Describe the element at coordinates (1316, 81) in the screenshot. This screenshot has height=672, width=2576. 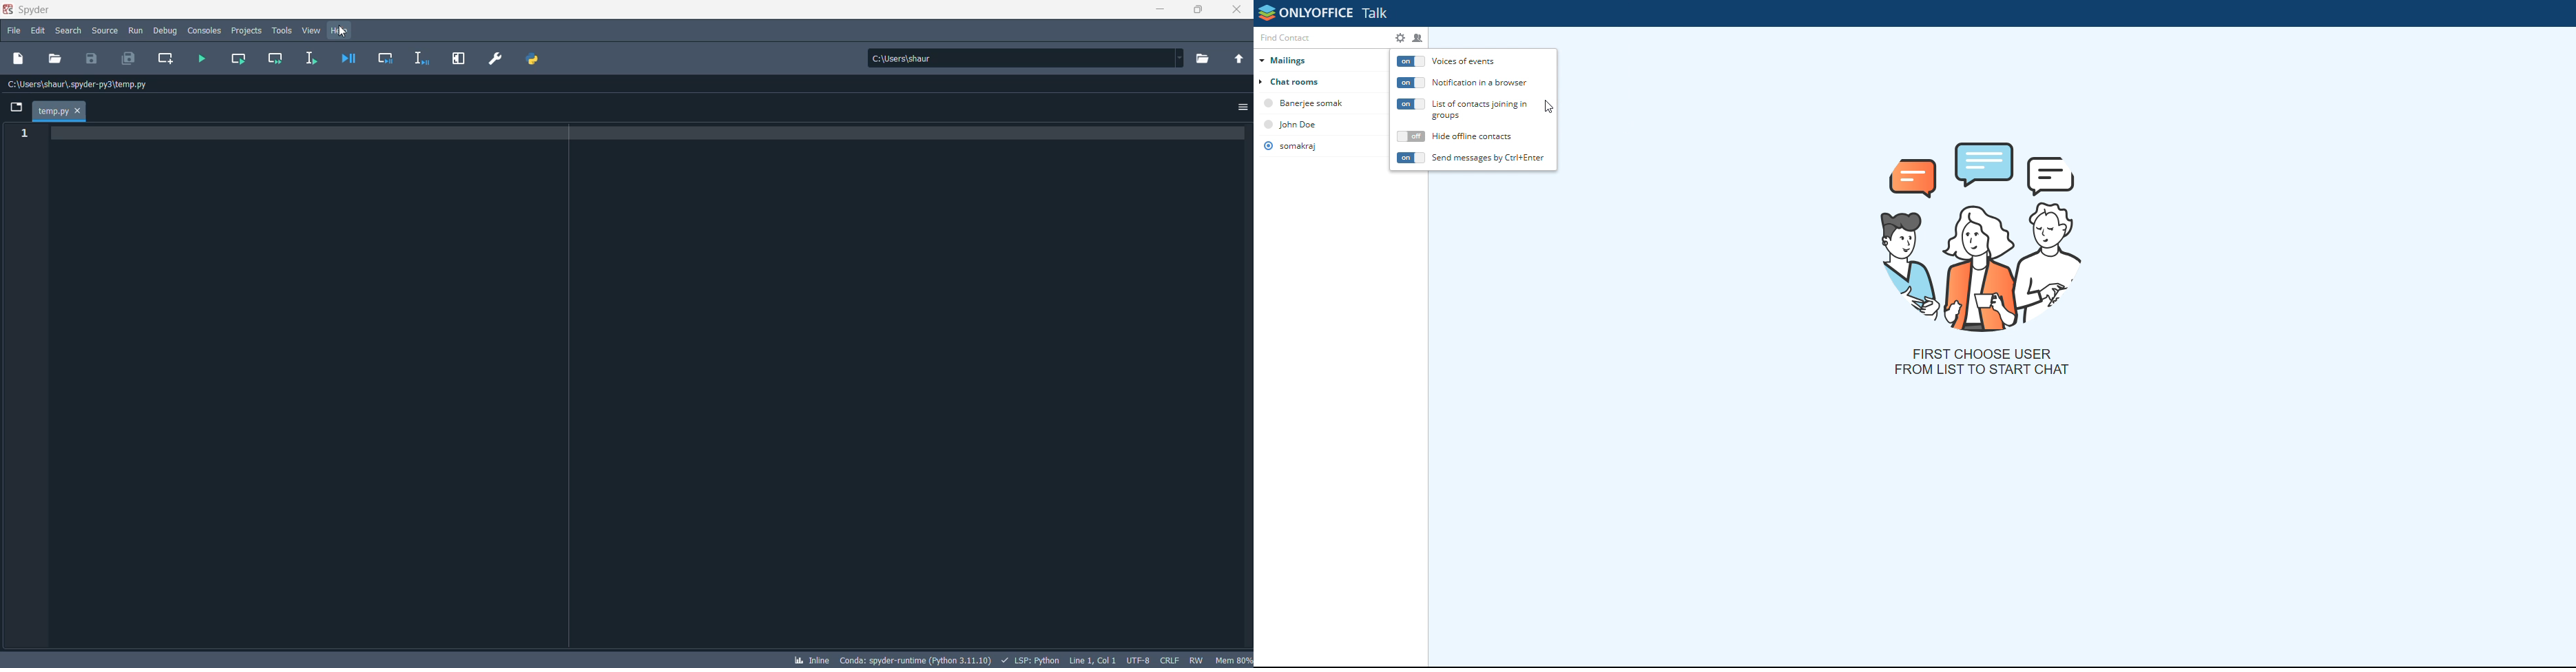
I see `chat rooms` at that location.